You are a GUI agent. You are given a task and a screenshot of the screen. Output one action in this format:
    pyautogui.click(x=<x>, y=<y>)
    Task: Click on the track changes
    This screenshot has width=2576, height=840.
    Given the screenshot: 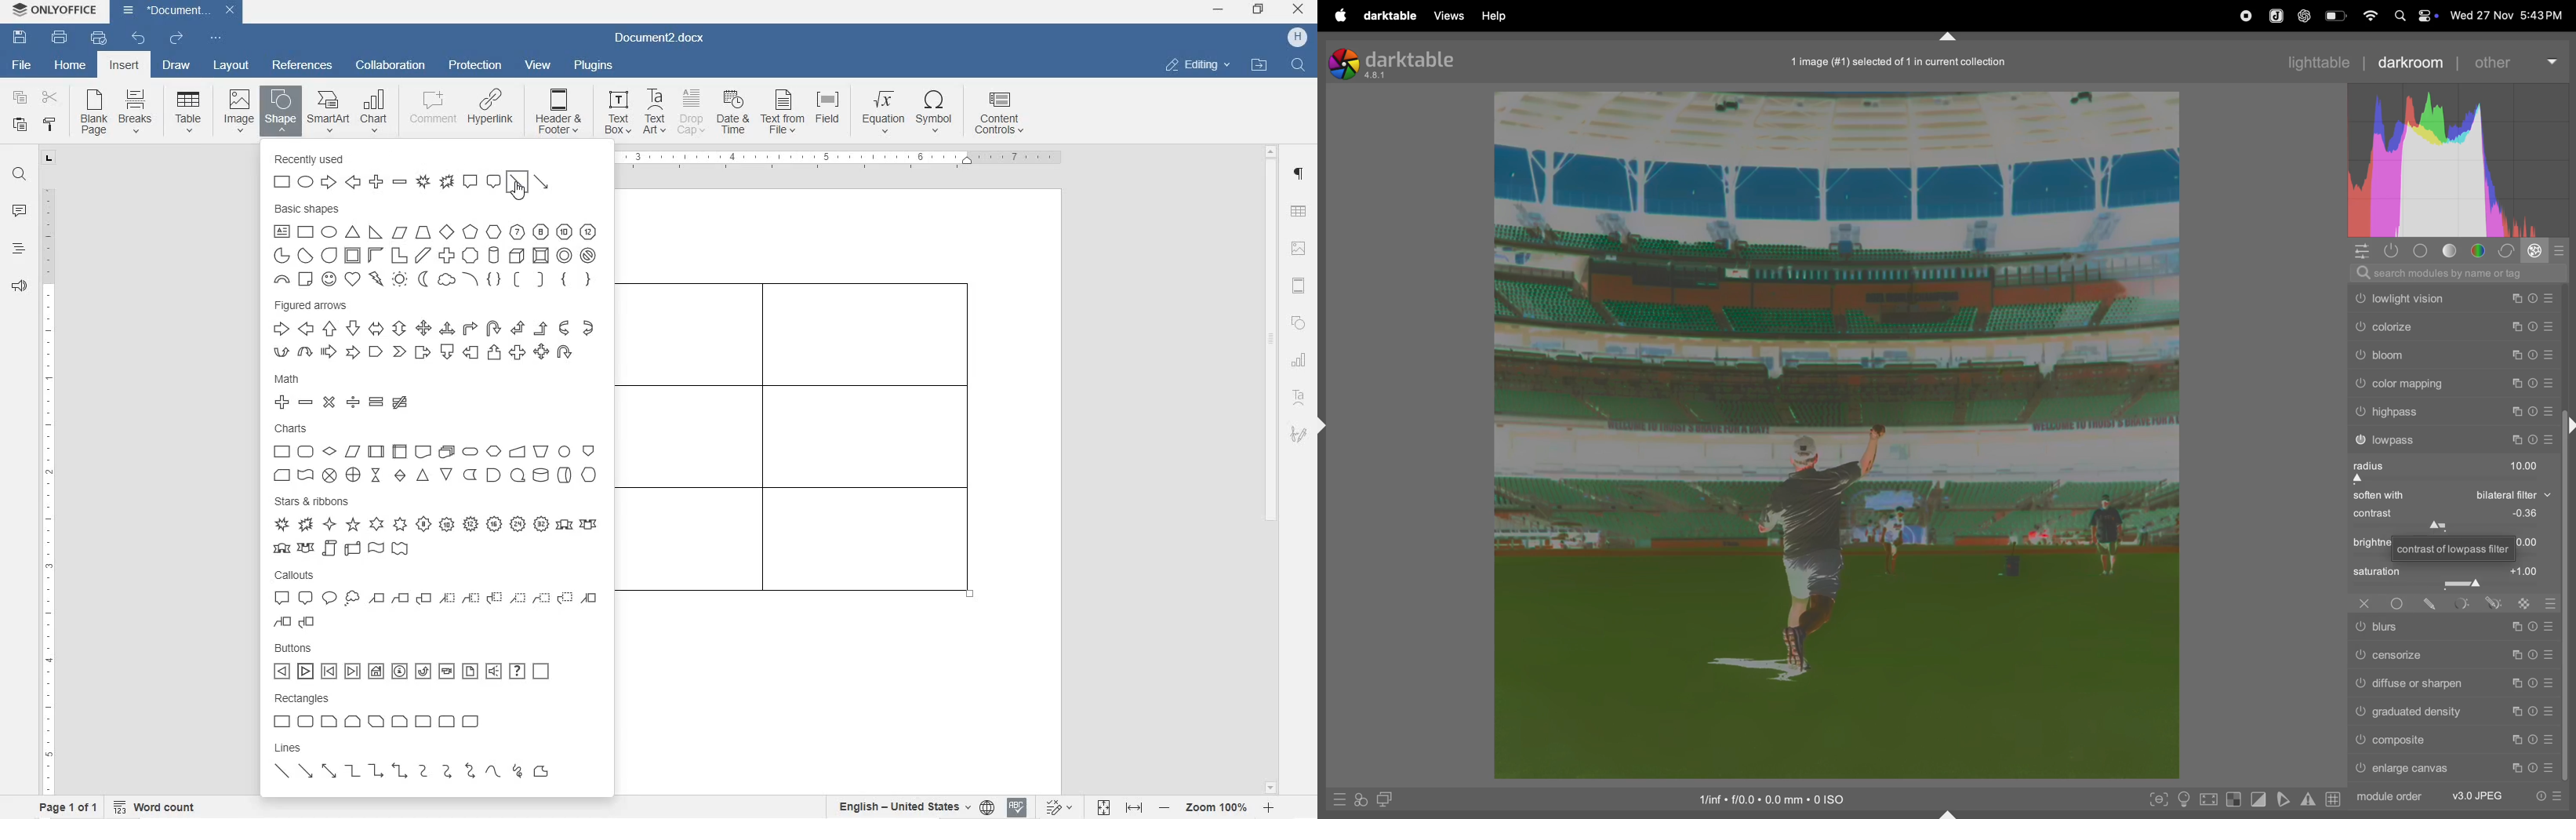 What is the action you would take?
    pyautogui.click(x=1063, y=807)
    